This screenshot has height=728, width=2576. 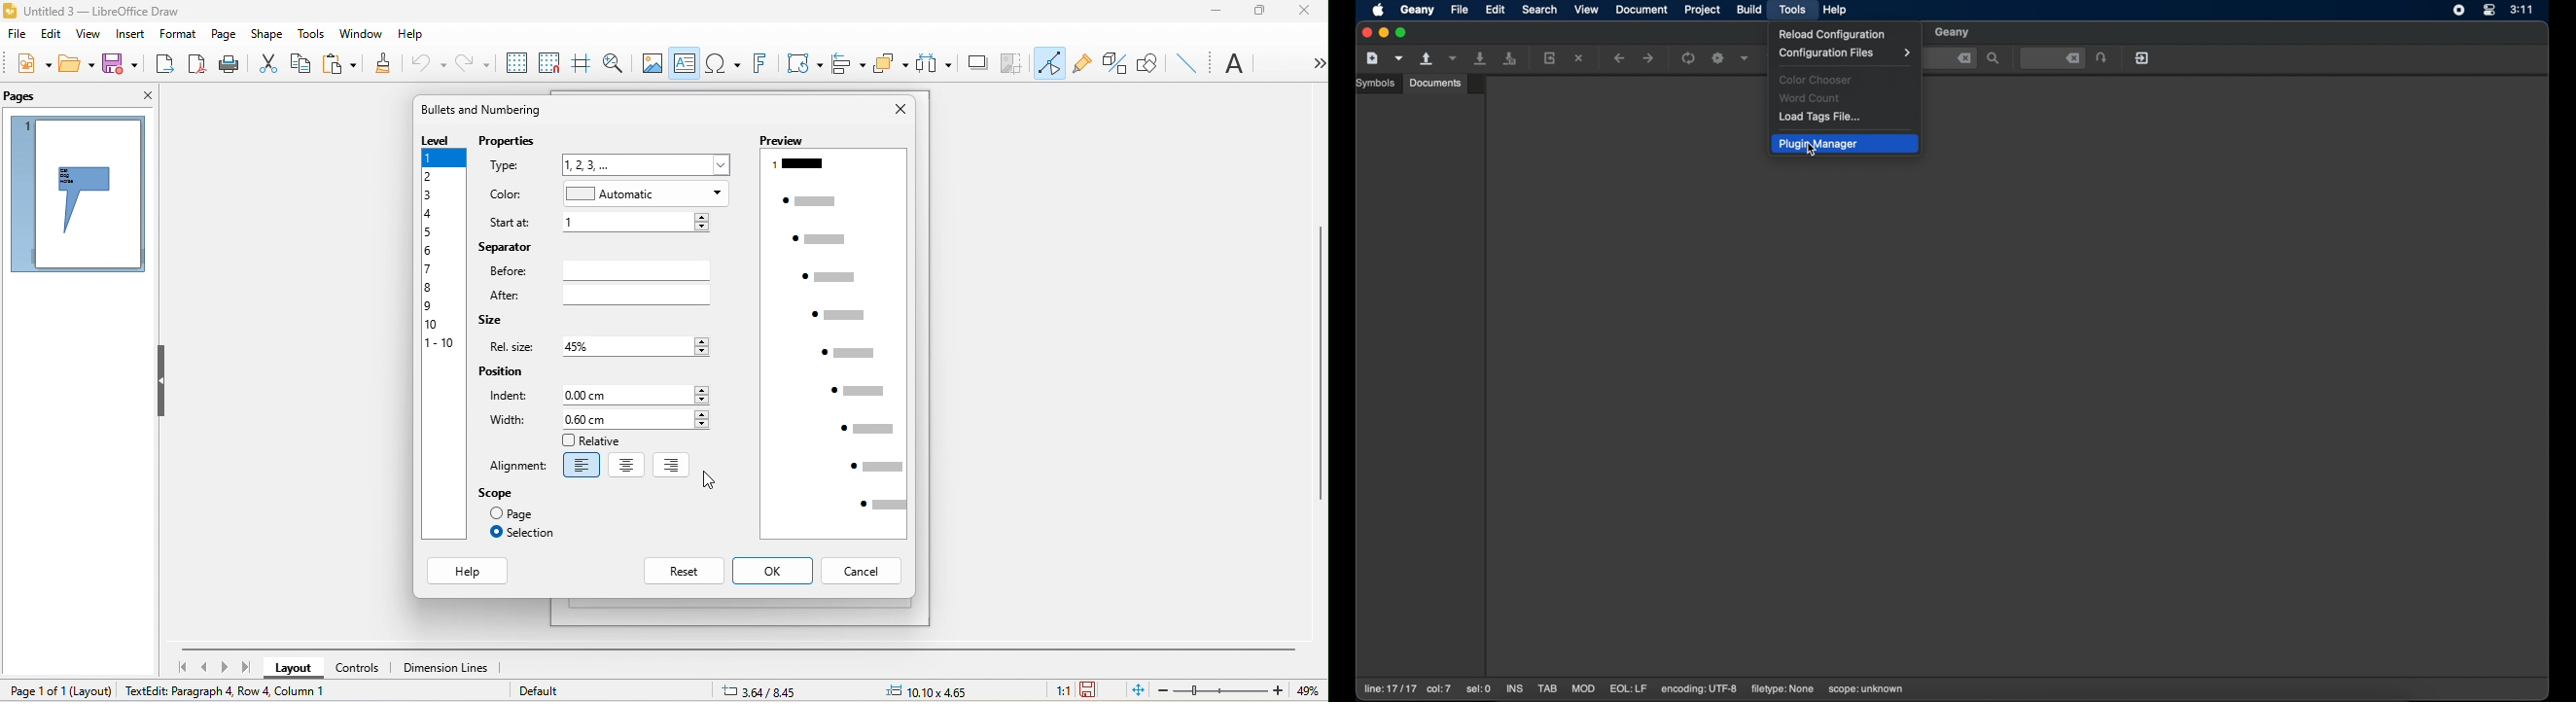 I want to click on previous page, so click(x=206, y=667).